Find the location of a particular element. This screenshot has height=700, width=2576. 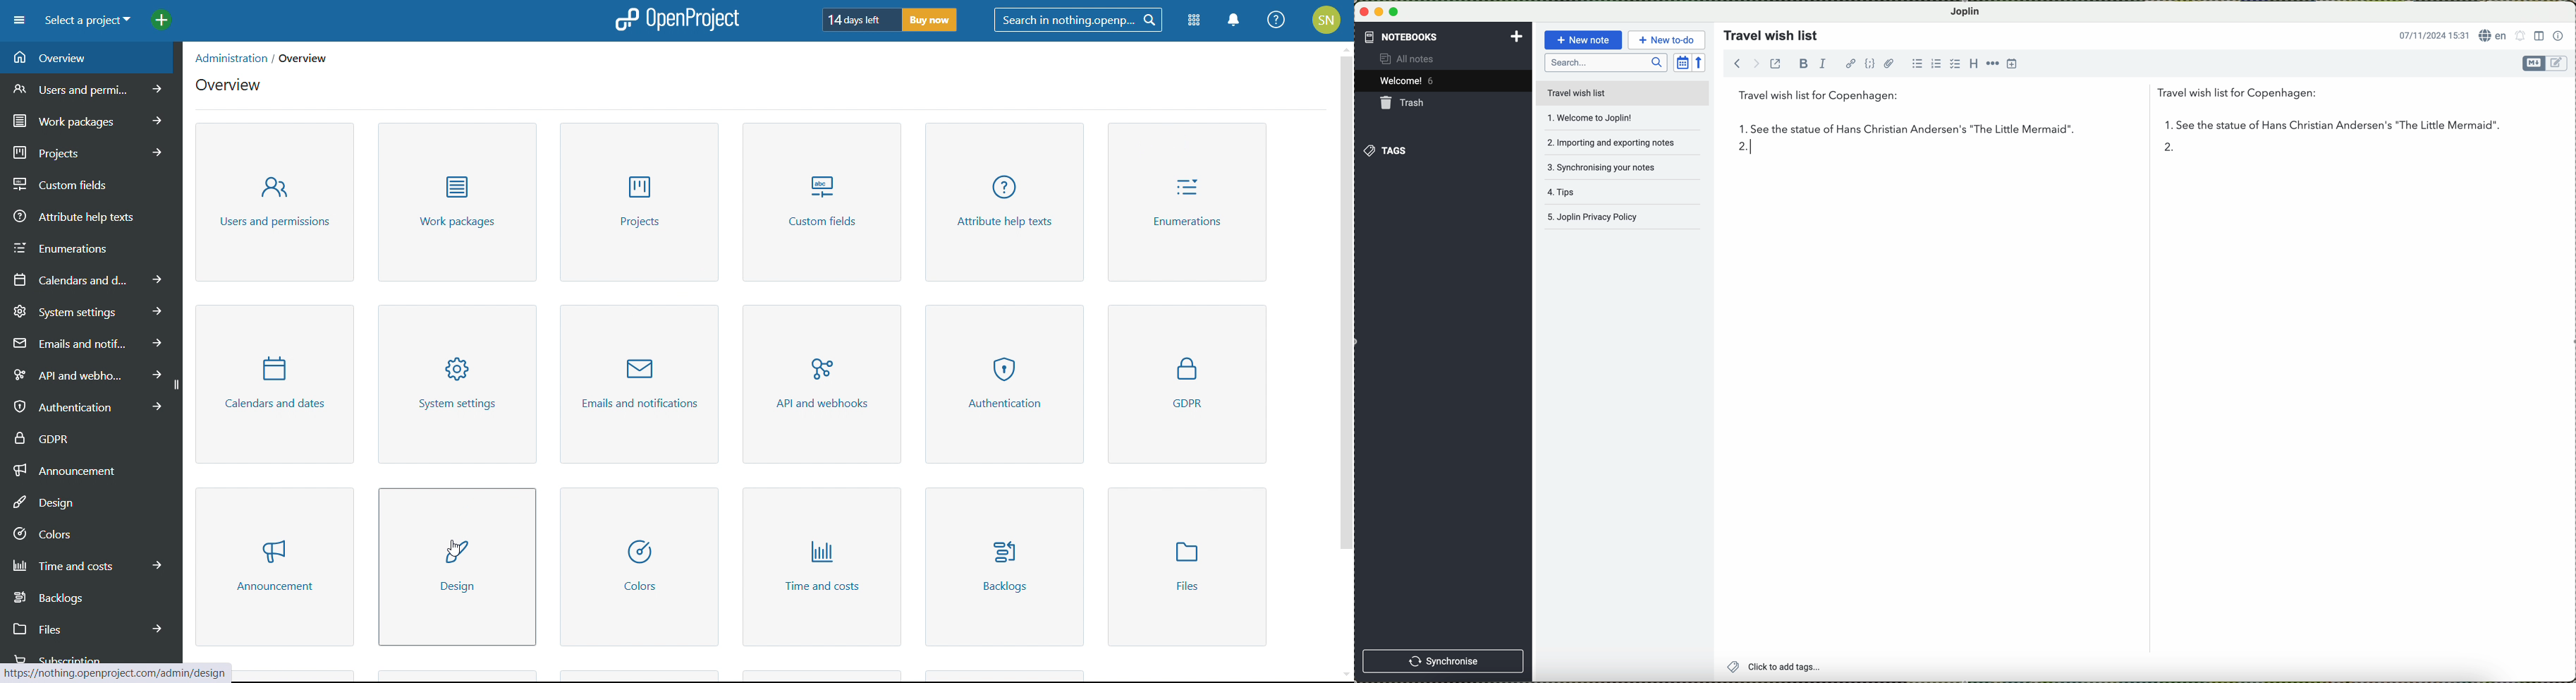

reverse sort order is located at coordinates (1701, 62).